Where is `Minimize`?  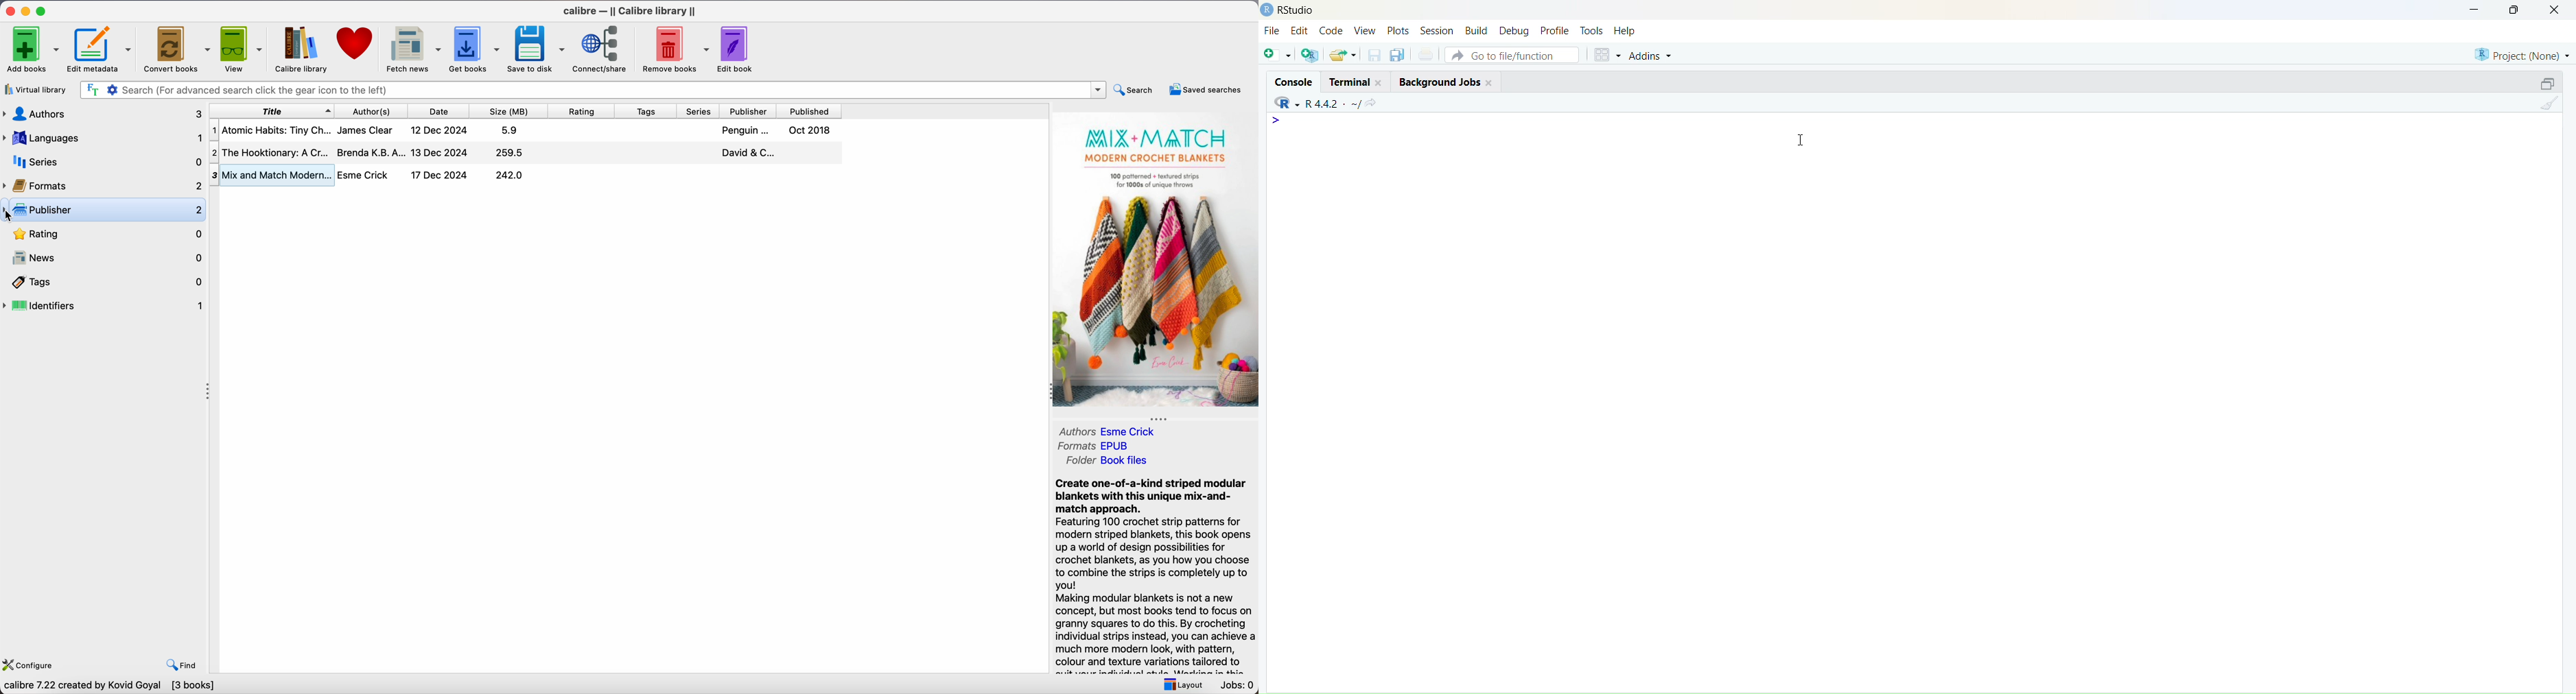
Minimize is located at coordinates (2476, 10).